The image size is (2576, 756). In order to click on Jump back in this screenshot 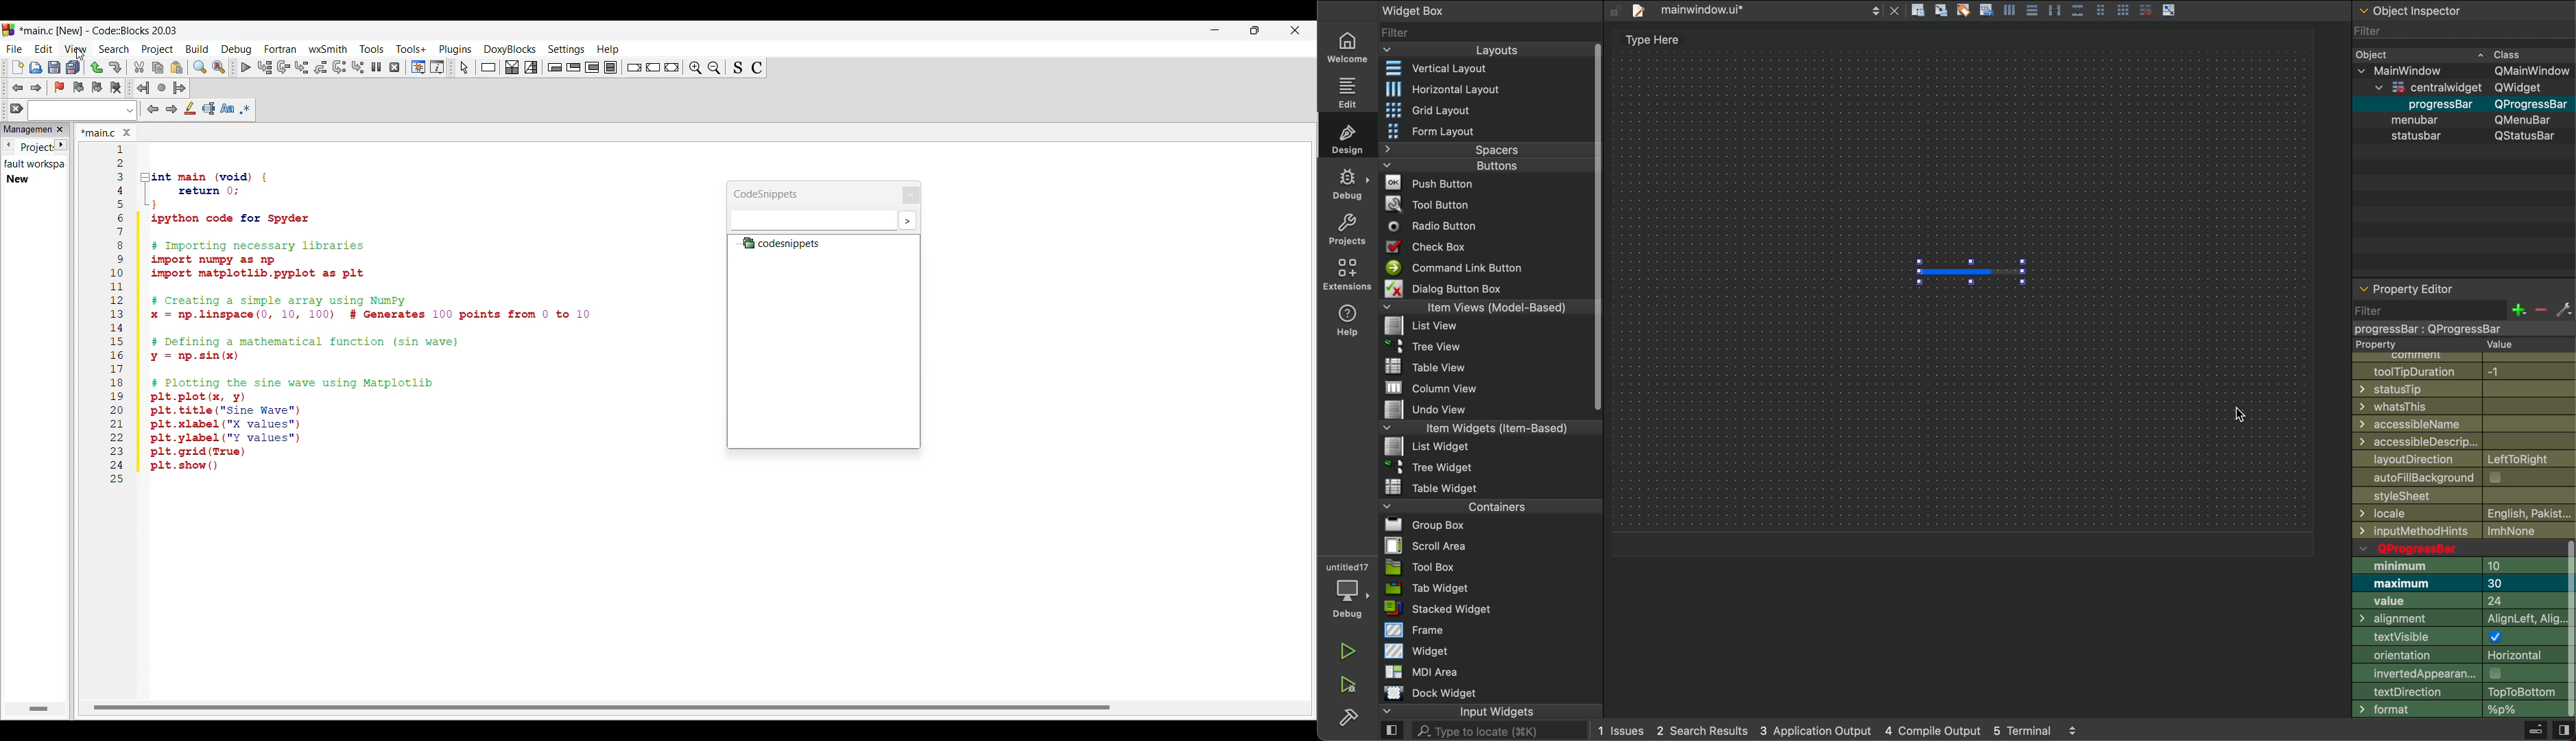, I will do `click(143, 88)`.